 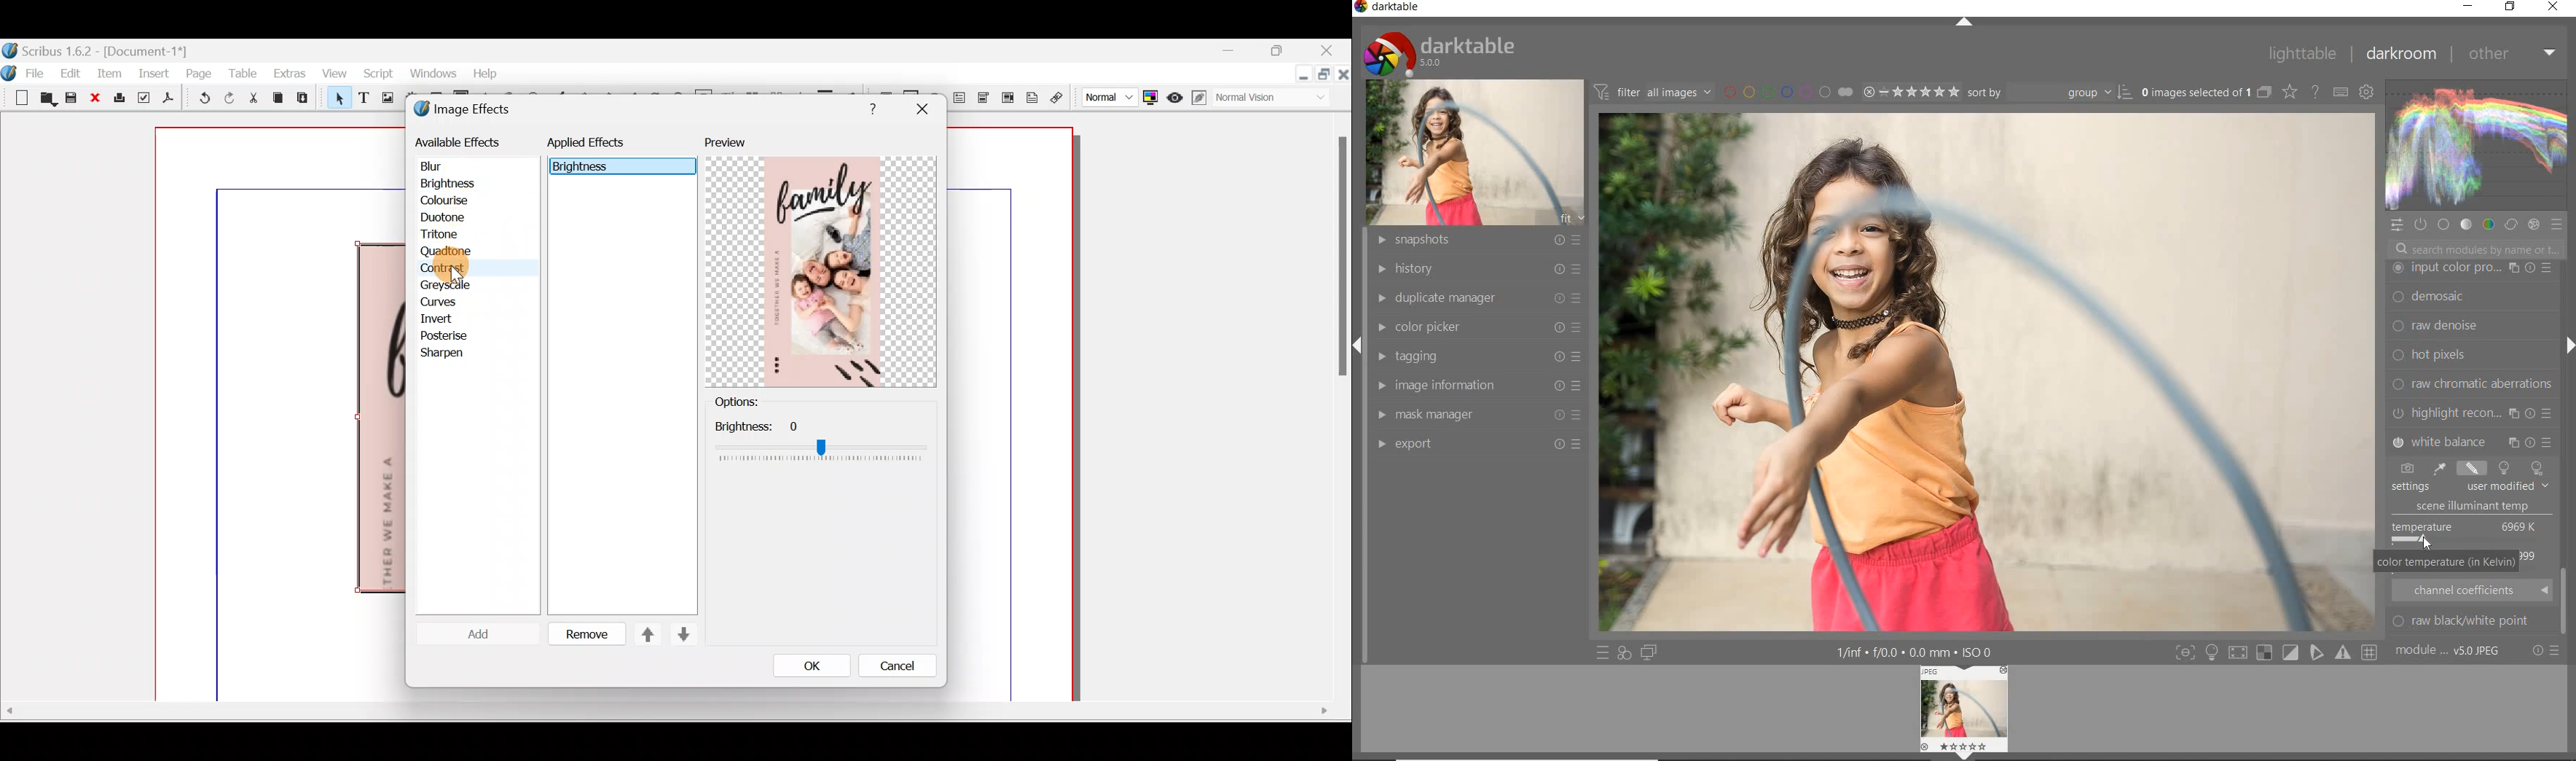 I want to click on output color preset, so click(x=2470, y=355).